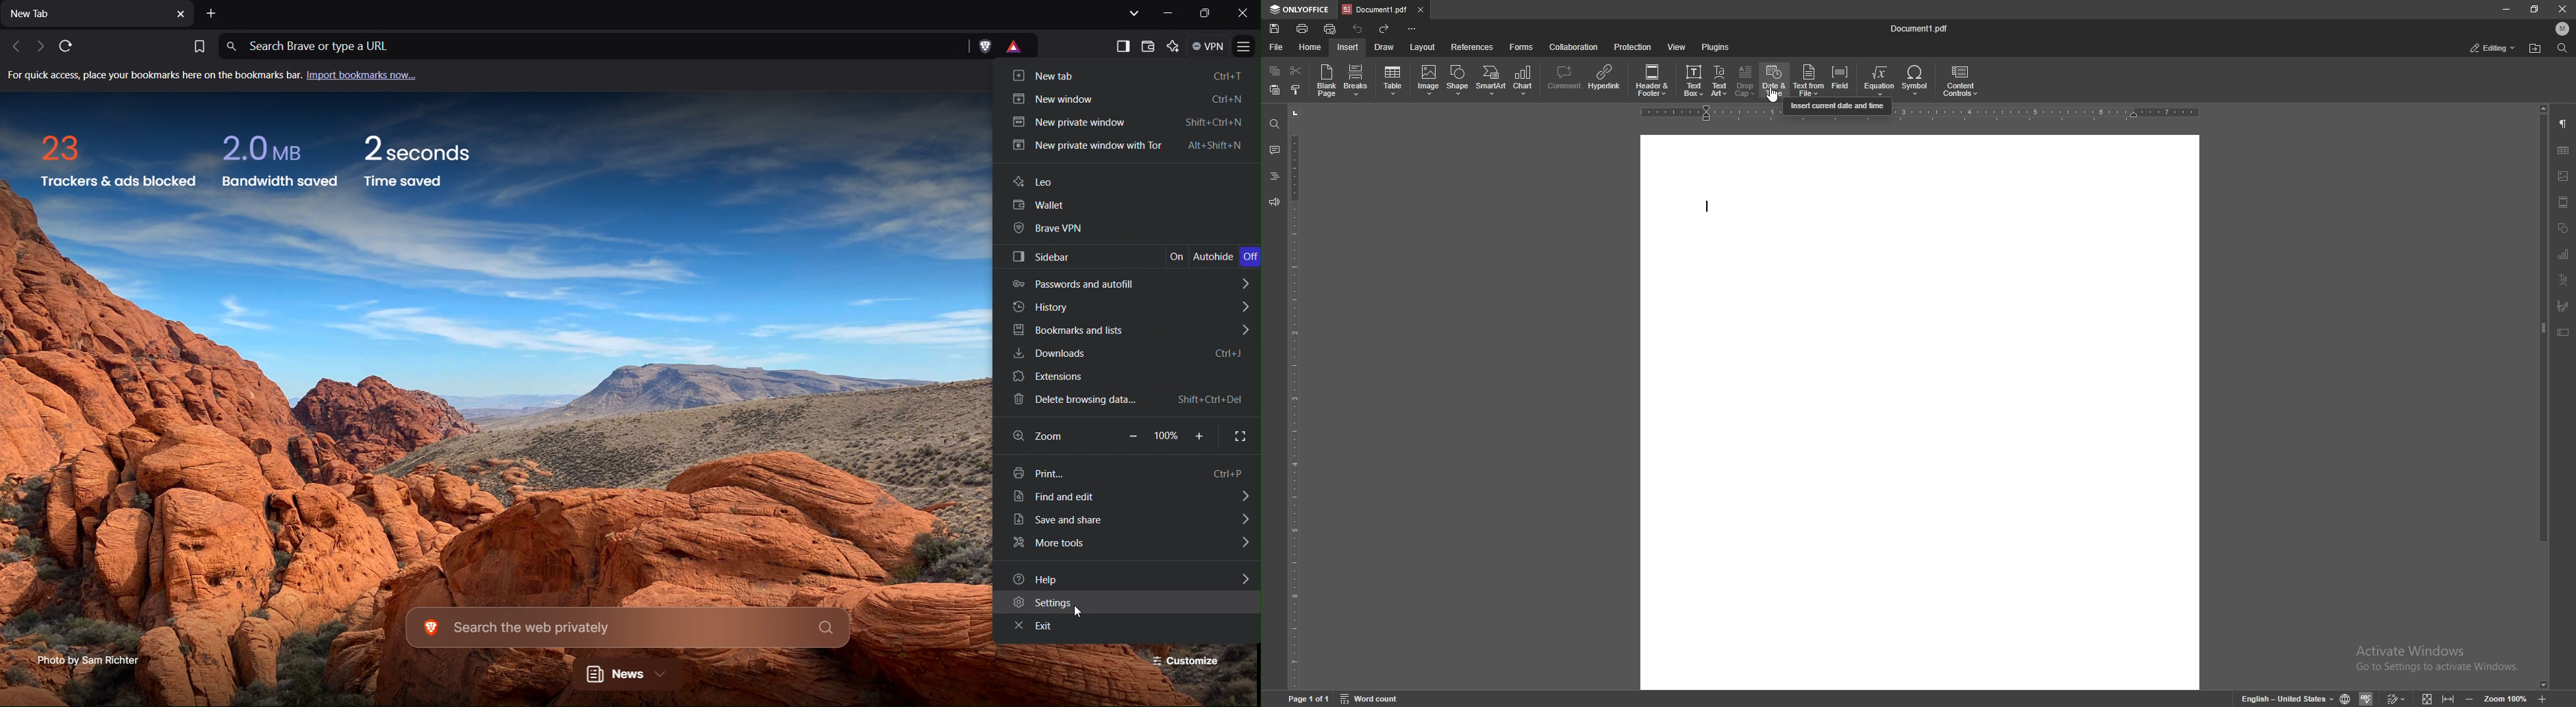 The width and height of the screenshot is (2576, 728). Describe the element at coordinates (1357, 80) in the screenshot. I see `breaks` at that location.